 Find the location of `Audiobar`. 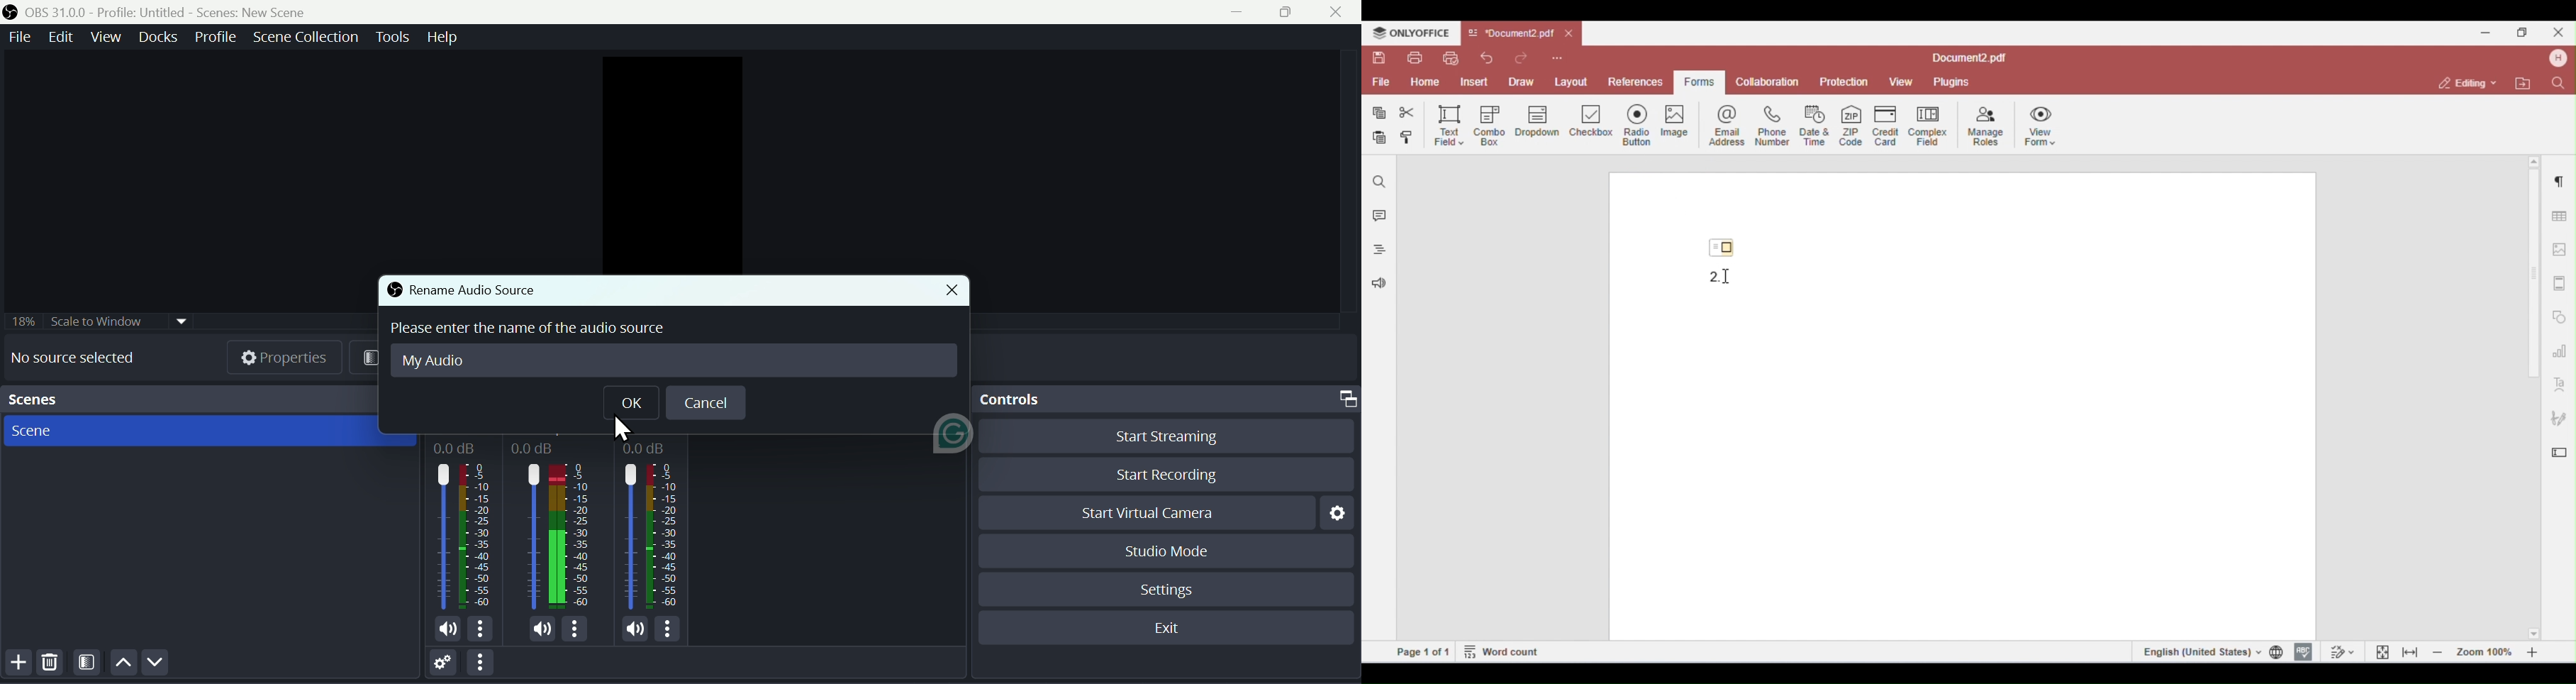

Audiobar is located at coordinates (562, 537).